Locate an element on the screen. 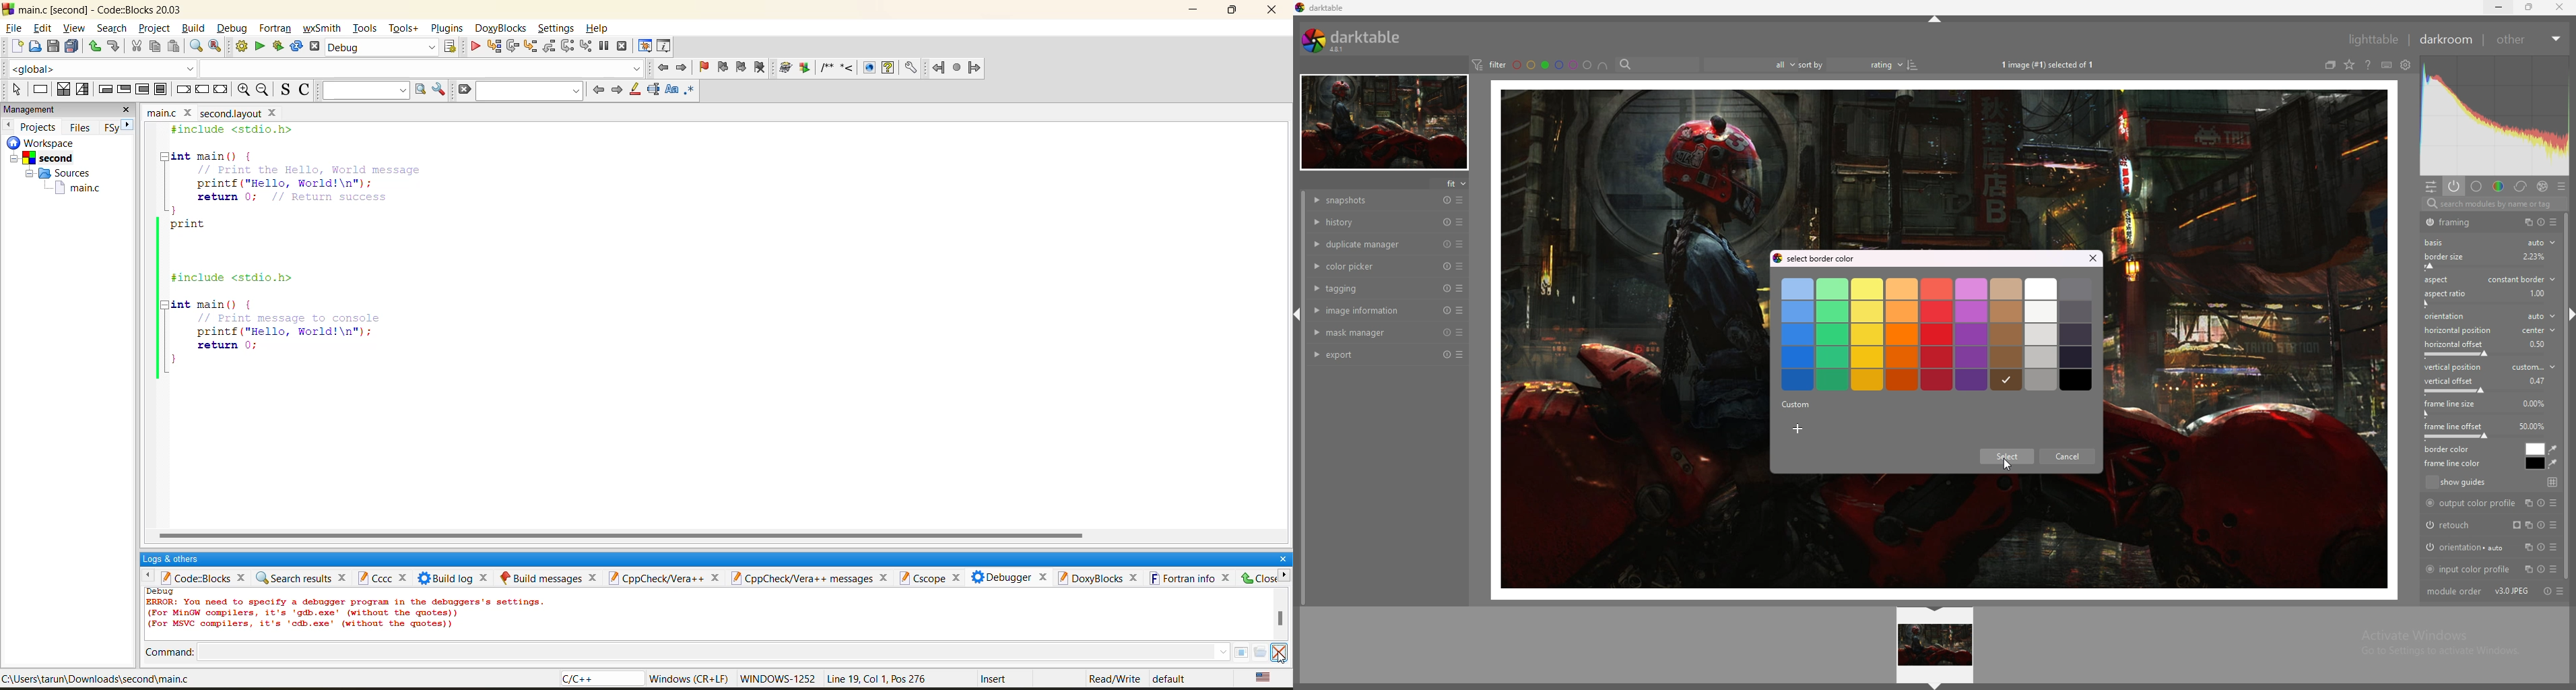  settings is located at coordinates (556, 28).